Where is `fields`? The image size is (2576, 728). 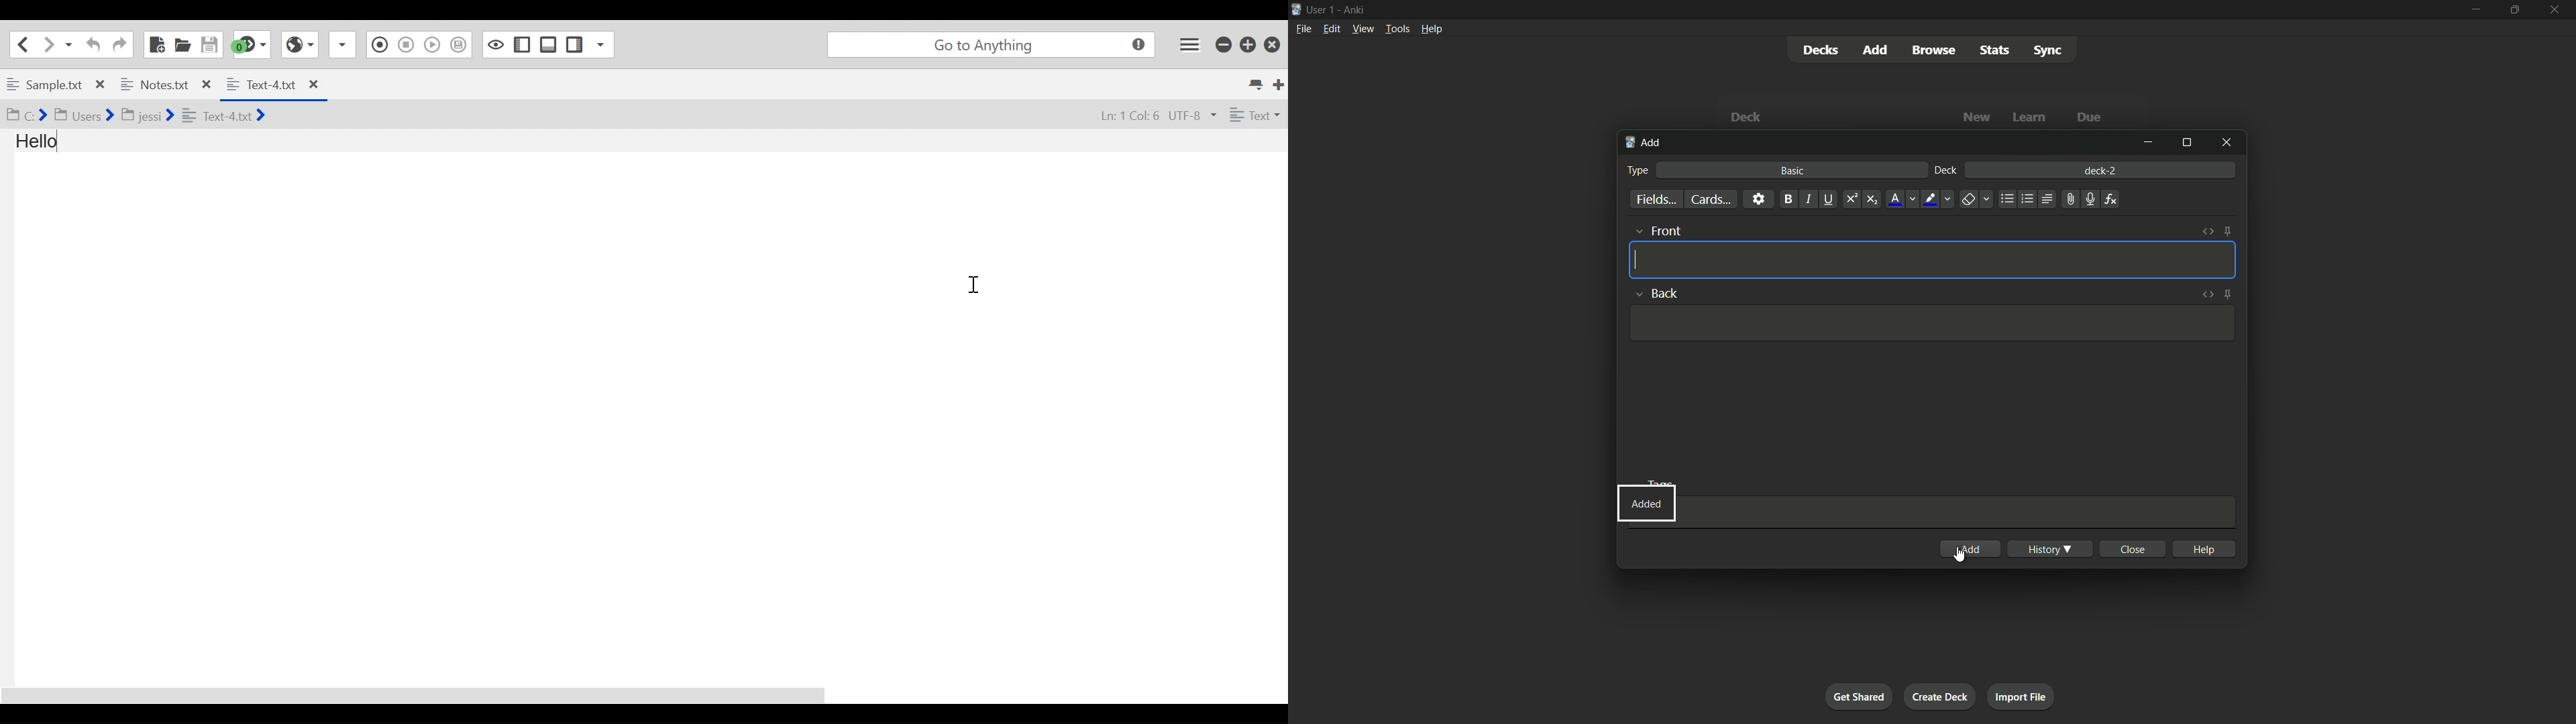 fields is located at coordinates (1657, 200).